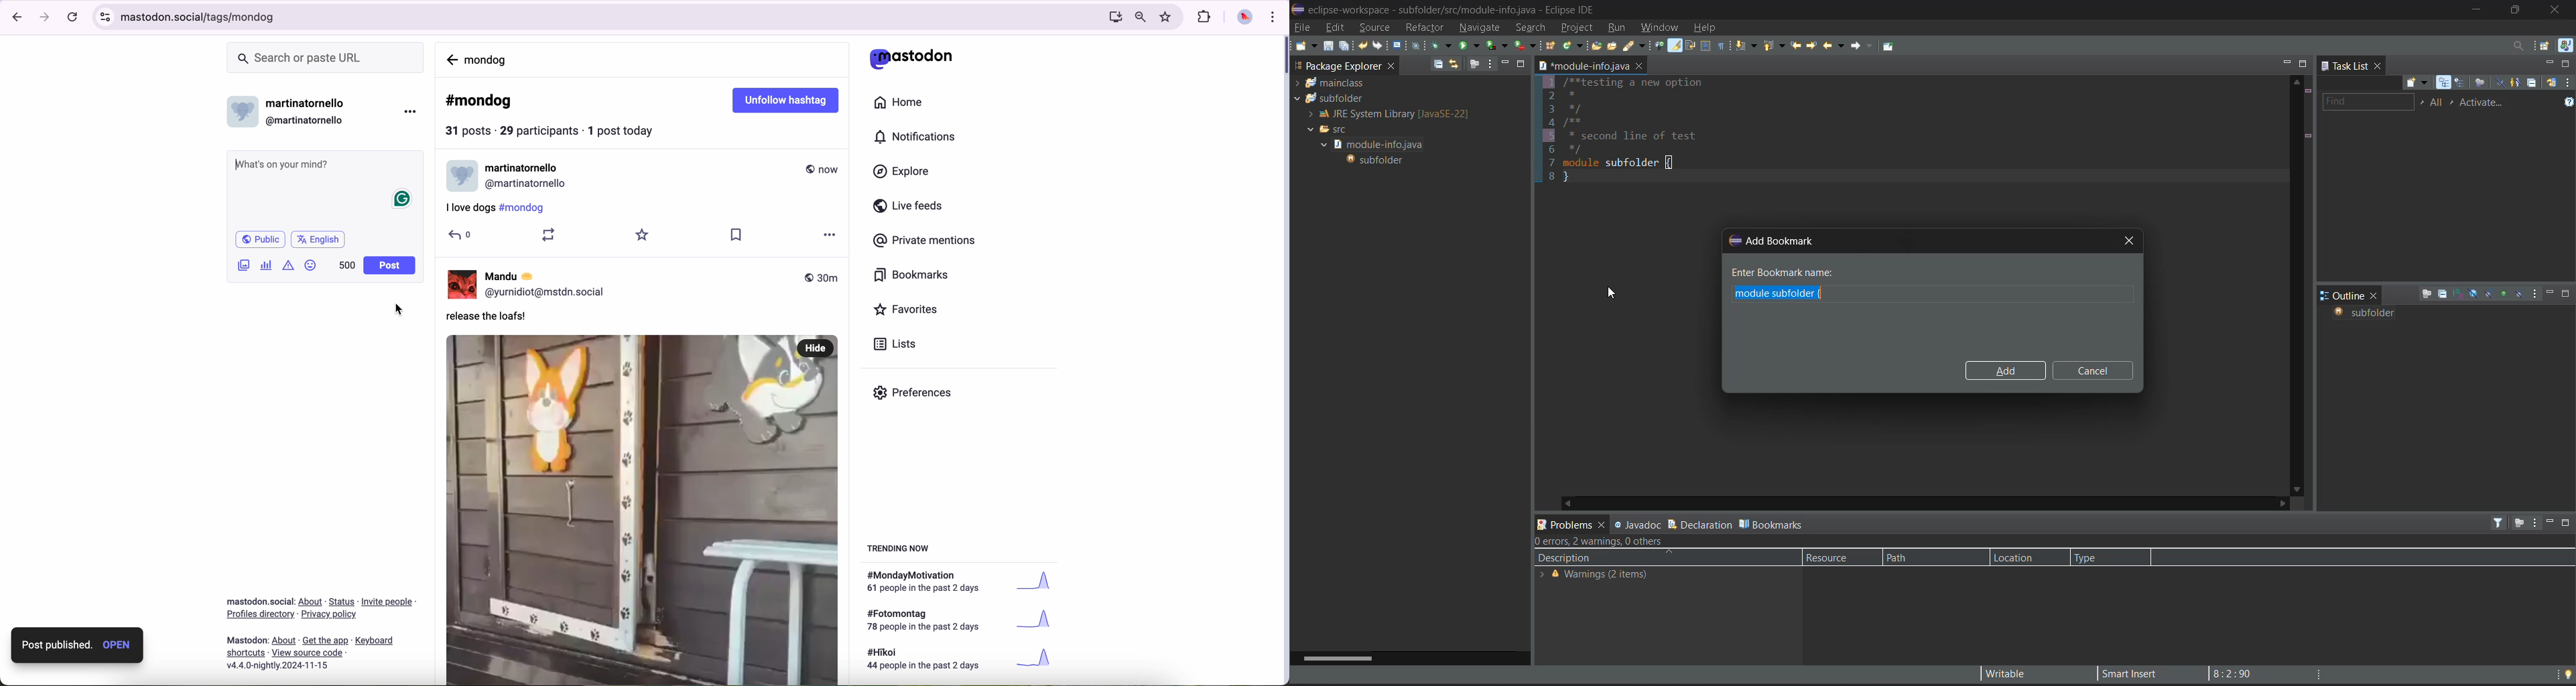 The width and height of the screenshot is (2576, 700). What do you see at coordinates (788, 101) in the screenshot?
I see `unfollow hashtag` at bounding box center [788, 101].